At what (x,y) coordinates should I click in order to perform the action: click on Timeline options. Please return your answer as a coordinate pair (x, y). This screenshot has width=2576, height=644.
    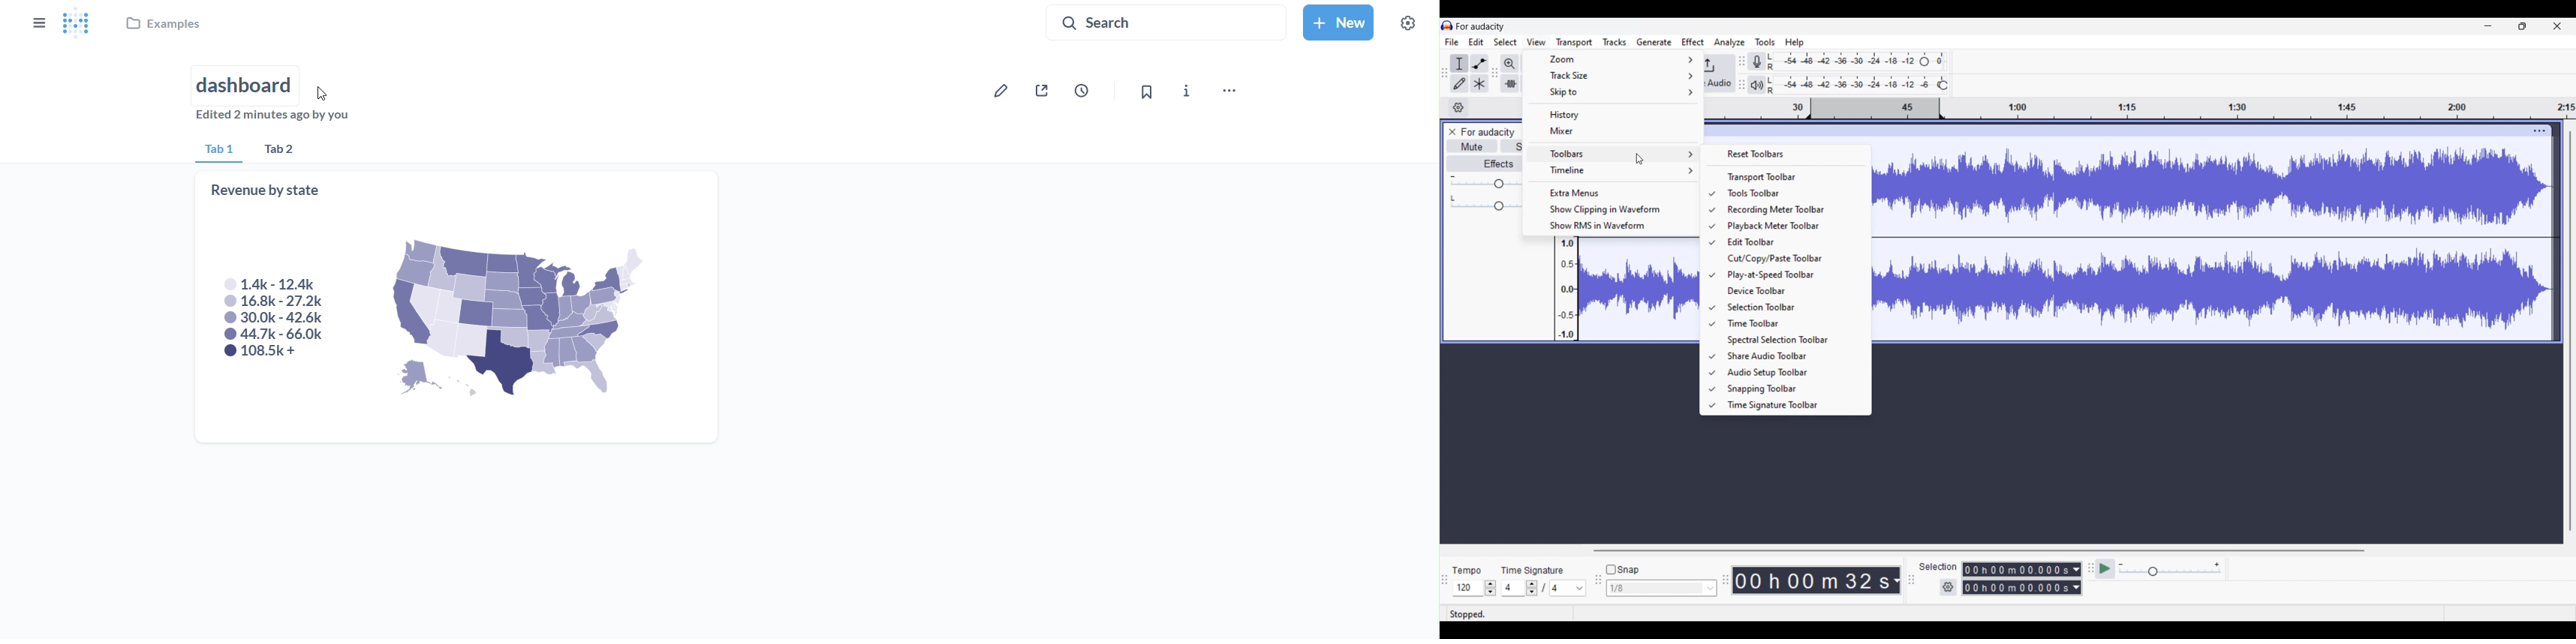
    Looking at the image, I should click on (1614, 170).